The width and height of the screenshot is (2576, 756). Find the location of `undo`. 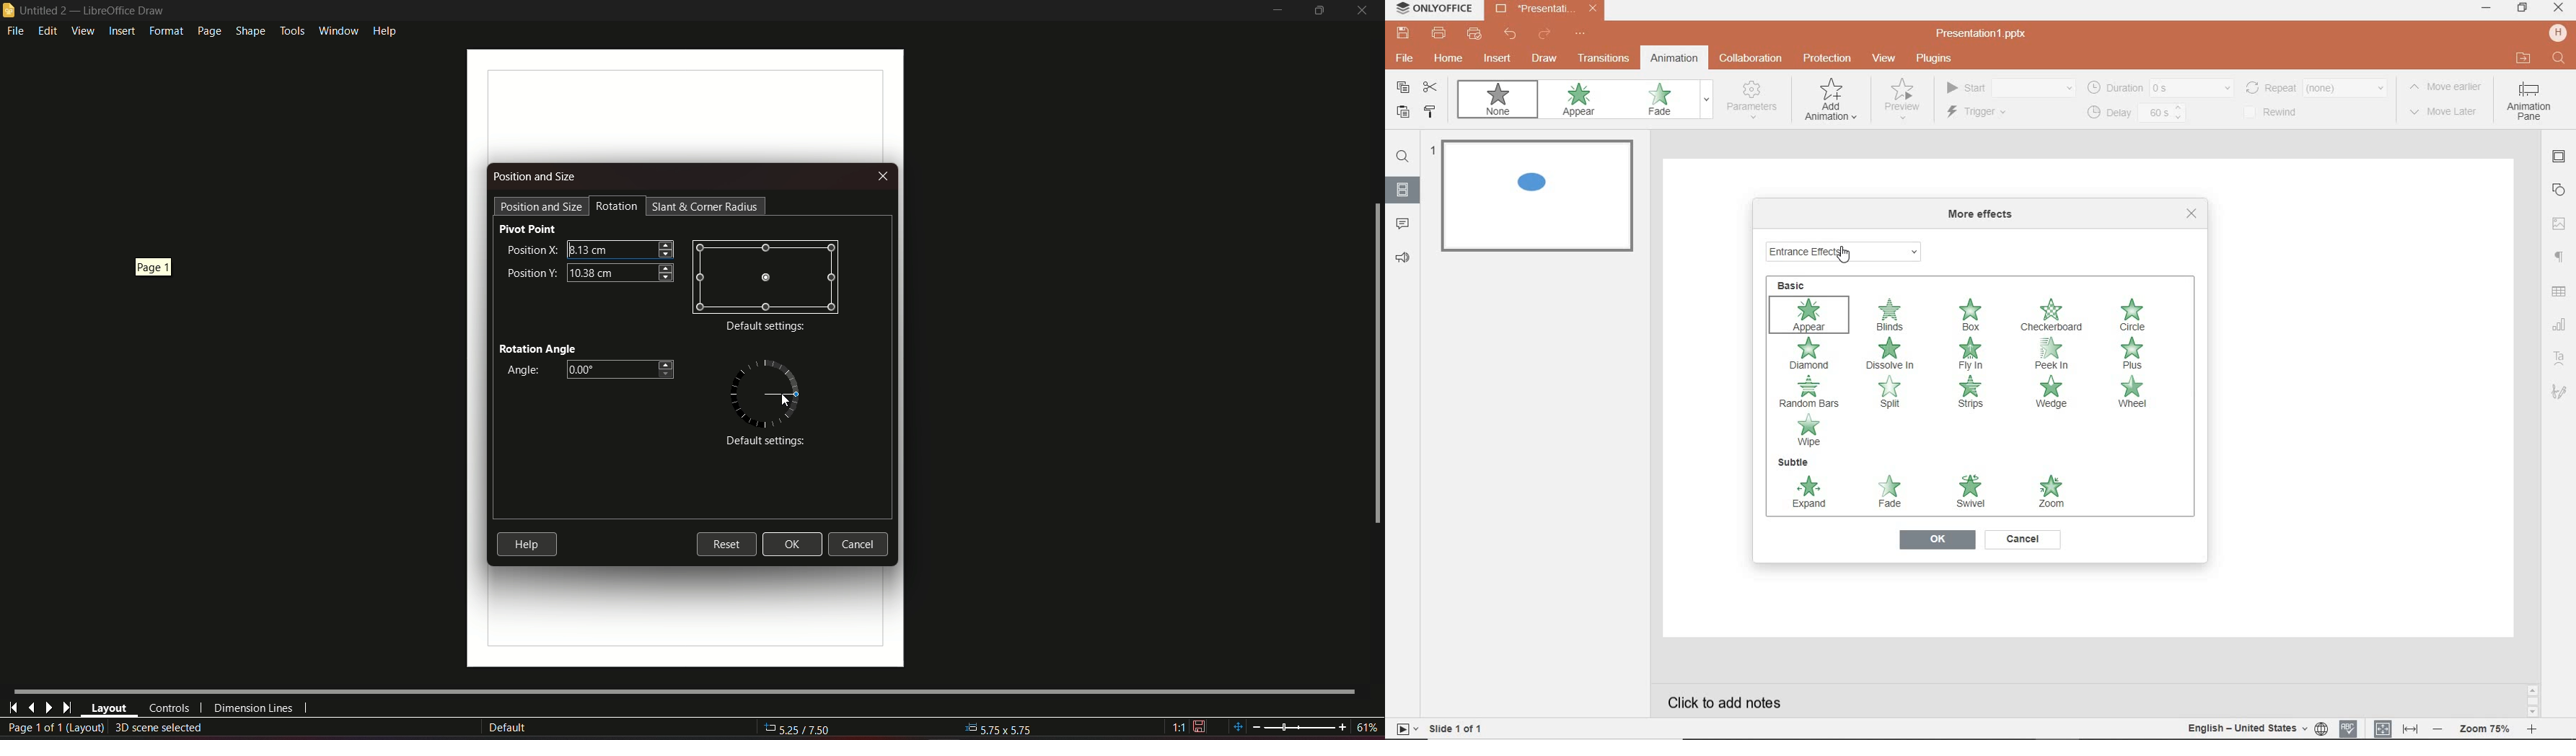

undo is located at coordinates (1511, 36).